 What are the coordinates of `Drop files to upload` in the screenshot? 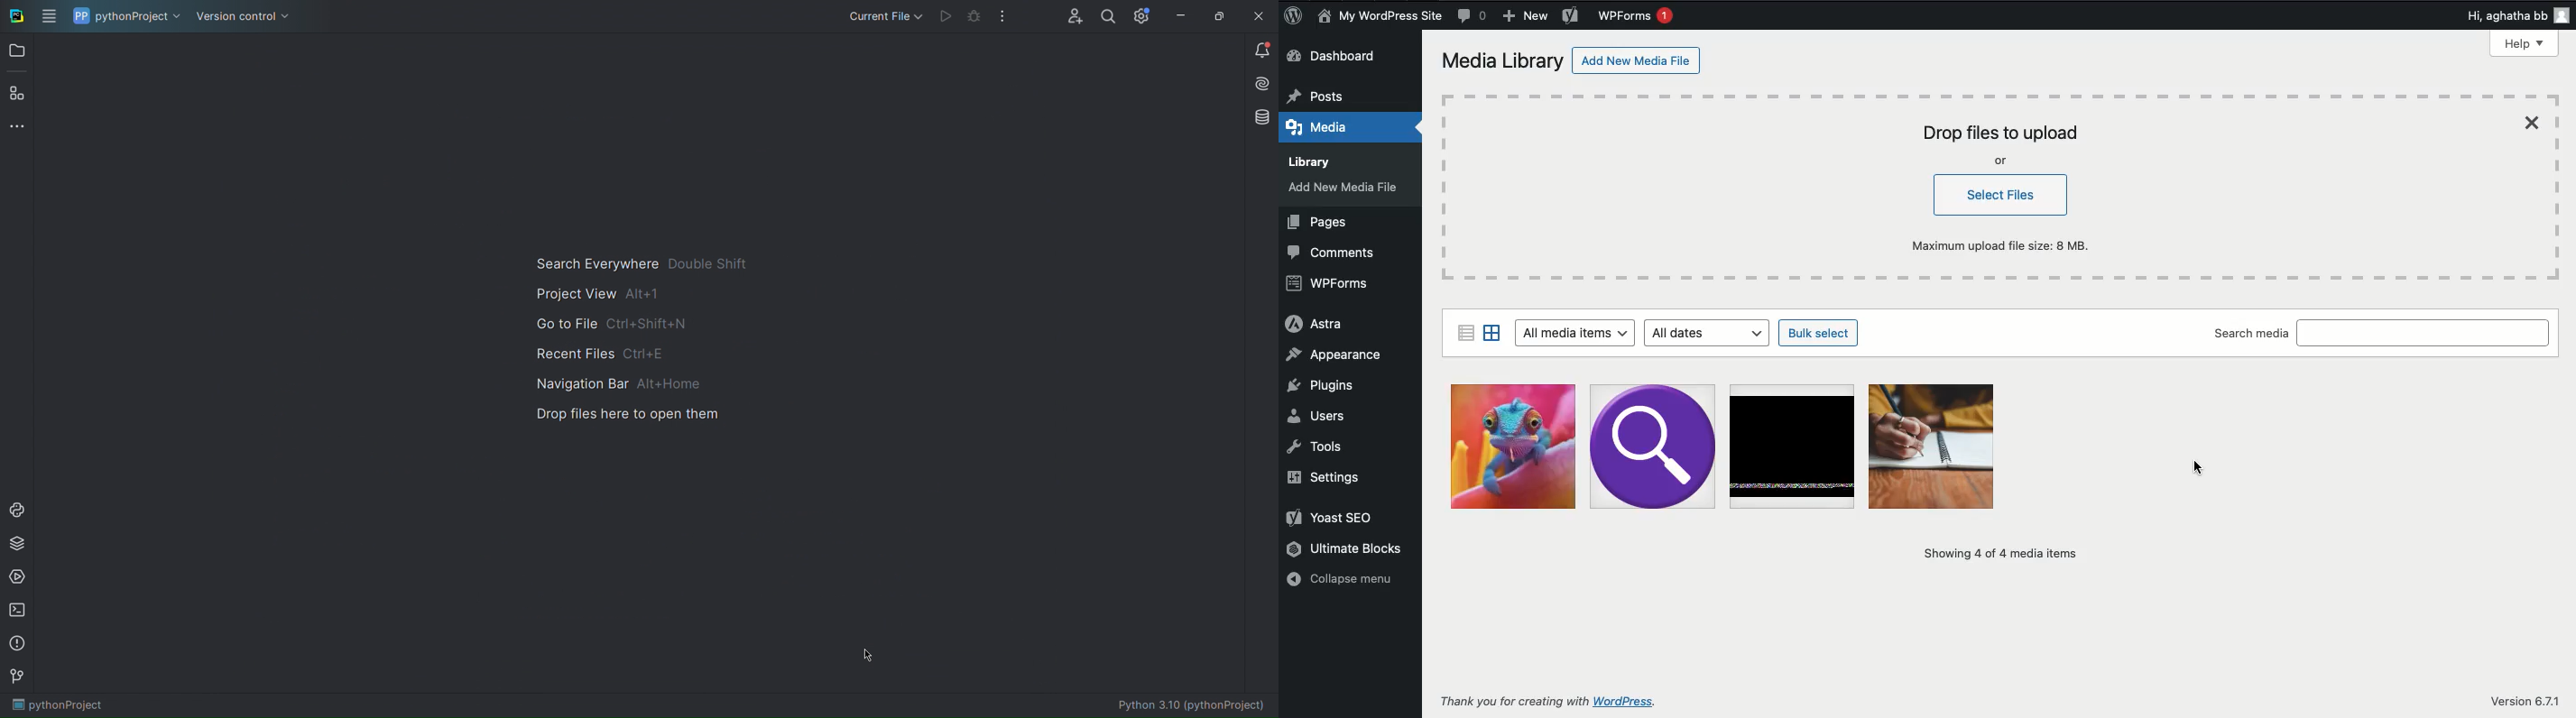 It's located at (1999, 133).